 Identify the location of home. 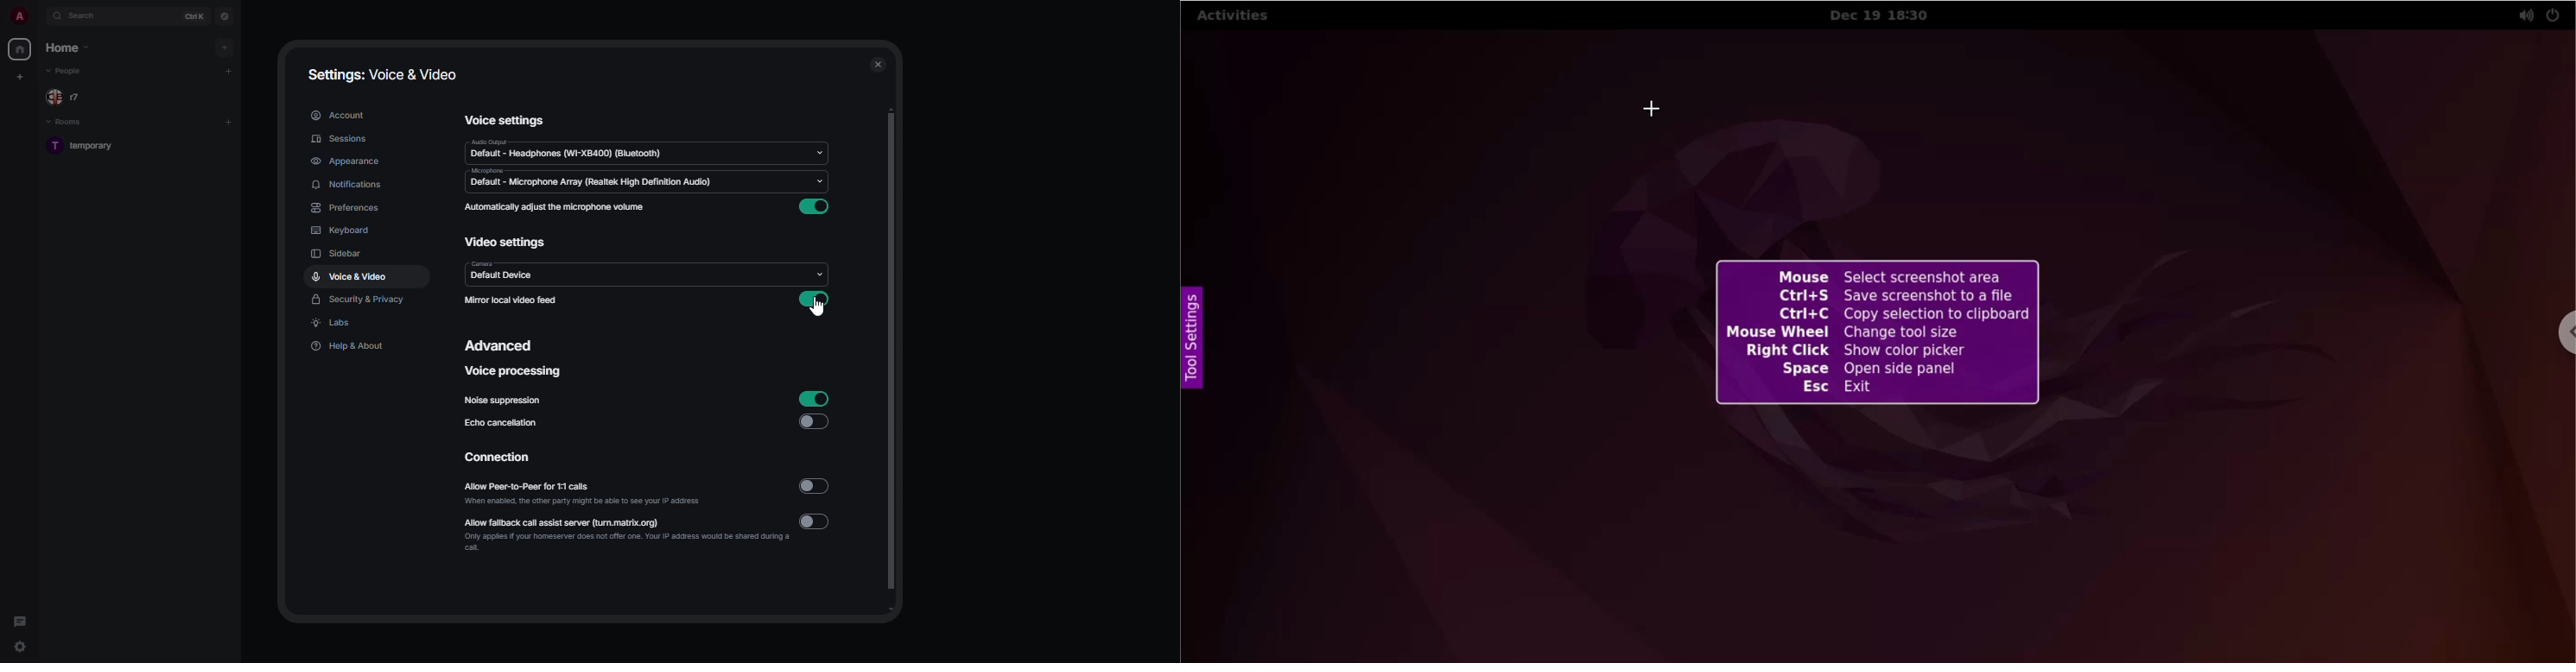
(19, 49).